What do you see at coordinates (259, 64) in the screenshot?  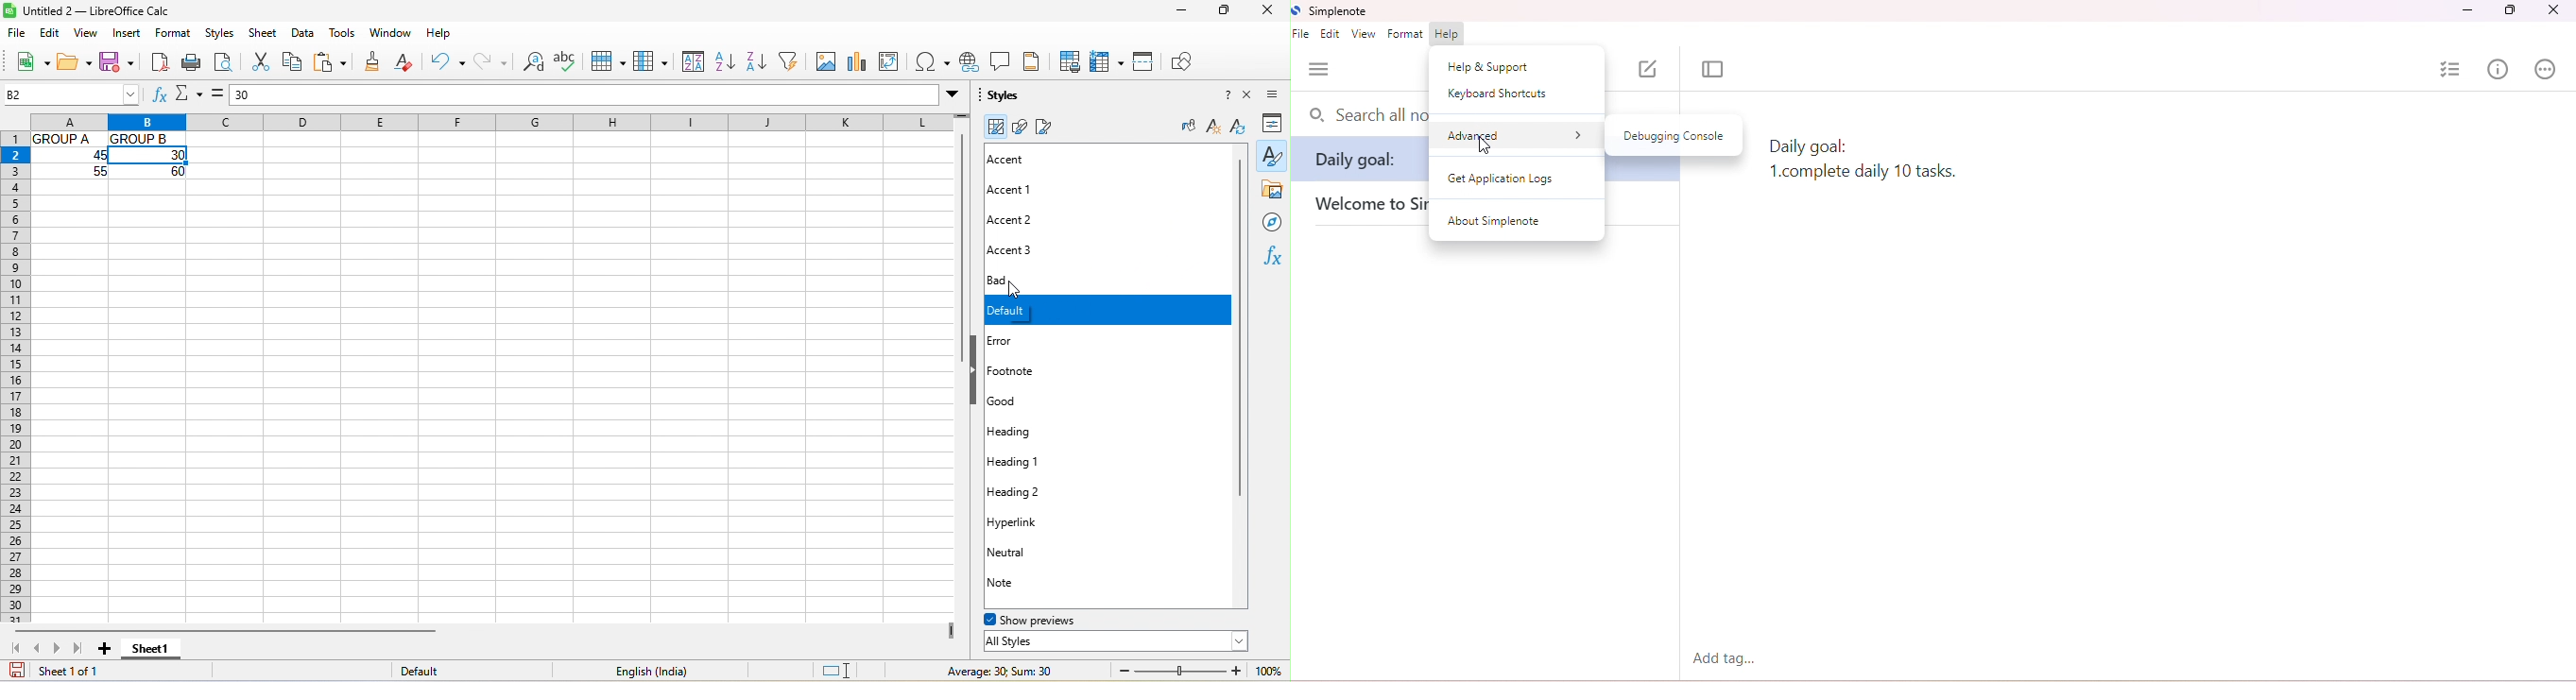 I see `cut` at bounding box center [259, 64].